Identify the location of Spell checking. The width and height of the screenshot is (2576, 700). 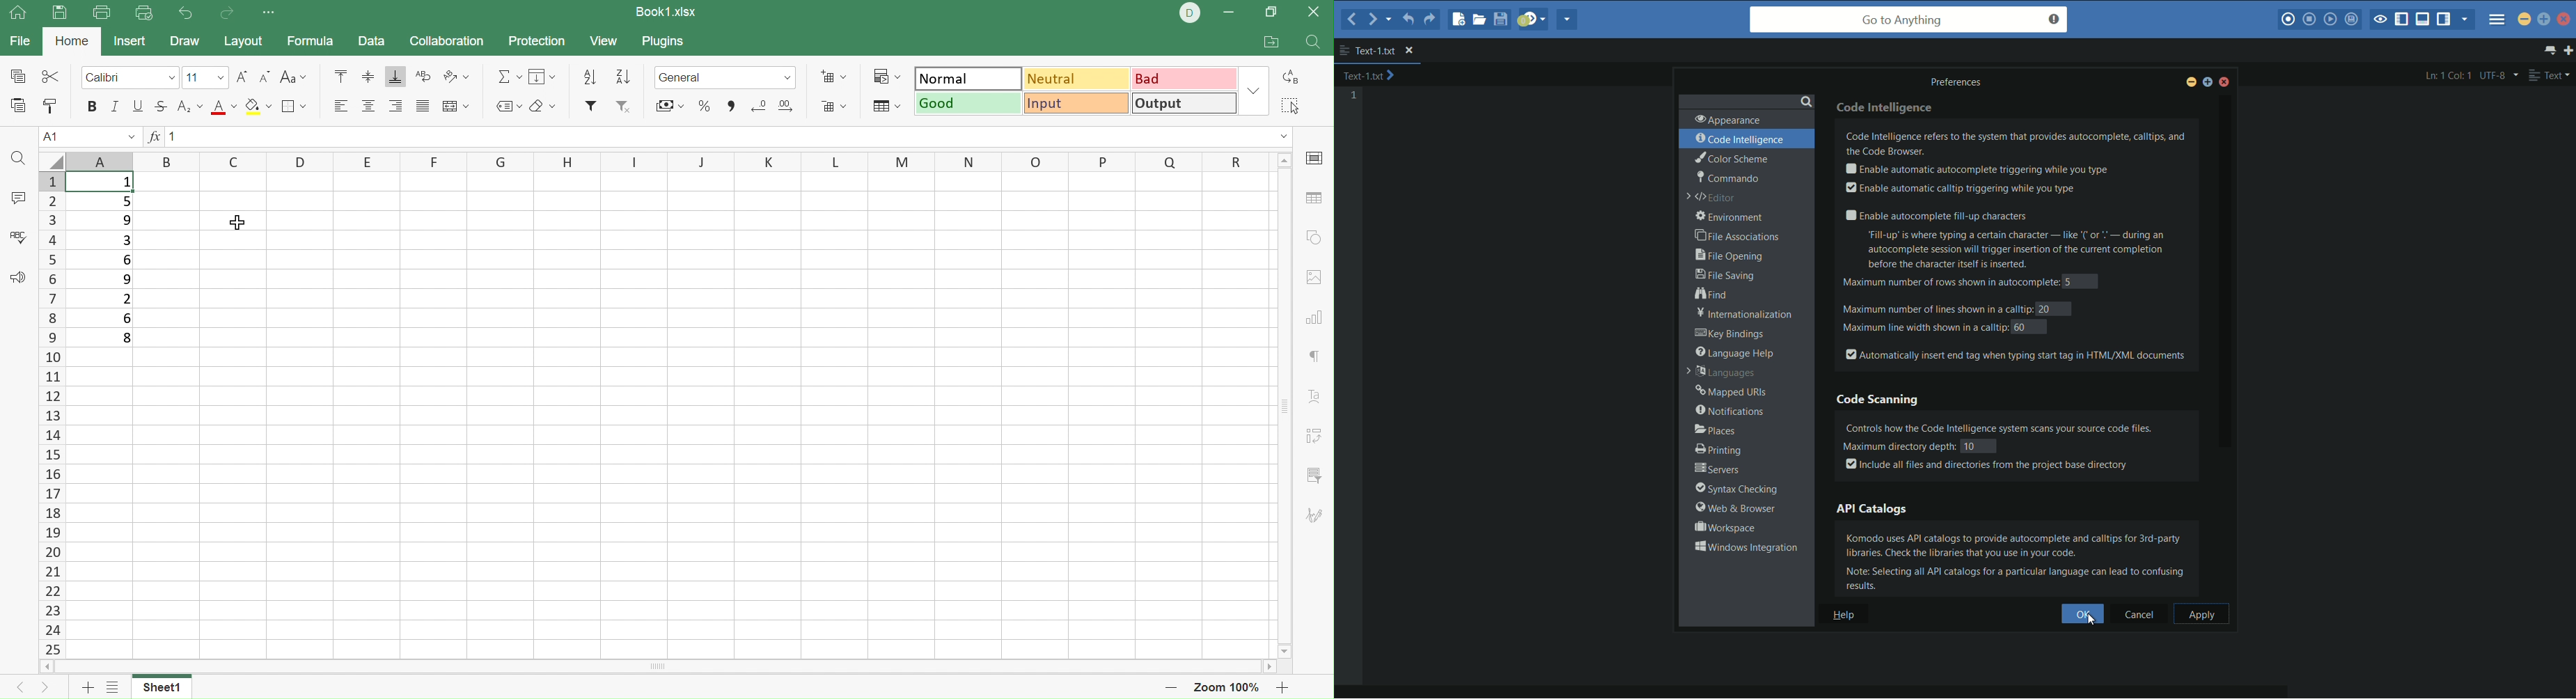
(17, 237).